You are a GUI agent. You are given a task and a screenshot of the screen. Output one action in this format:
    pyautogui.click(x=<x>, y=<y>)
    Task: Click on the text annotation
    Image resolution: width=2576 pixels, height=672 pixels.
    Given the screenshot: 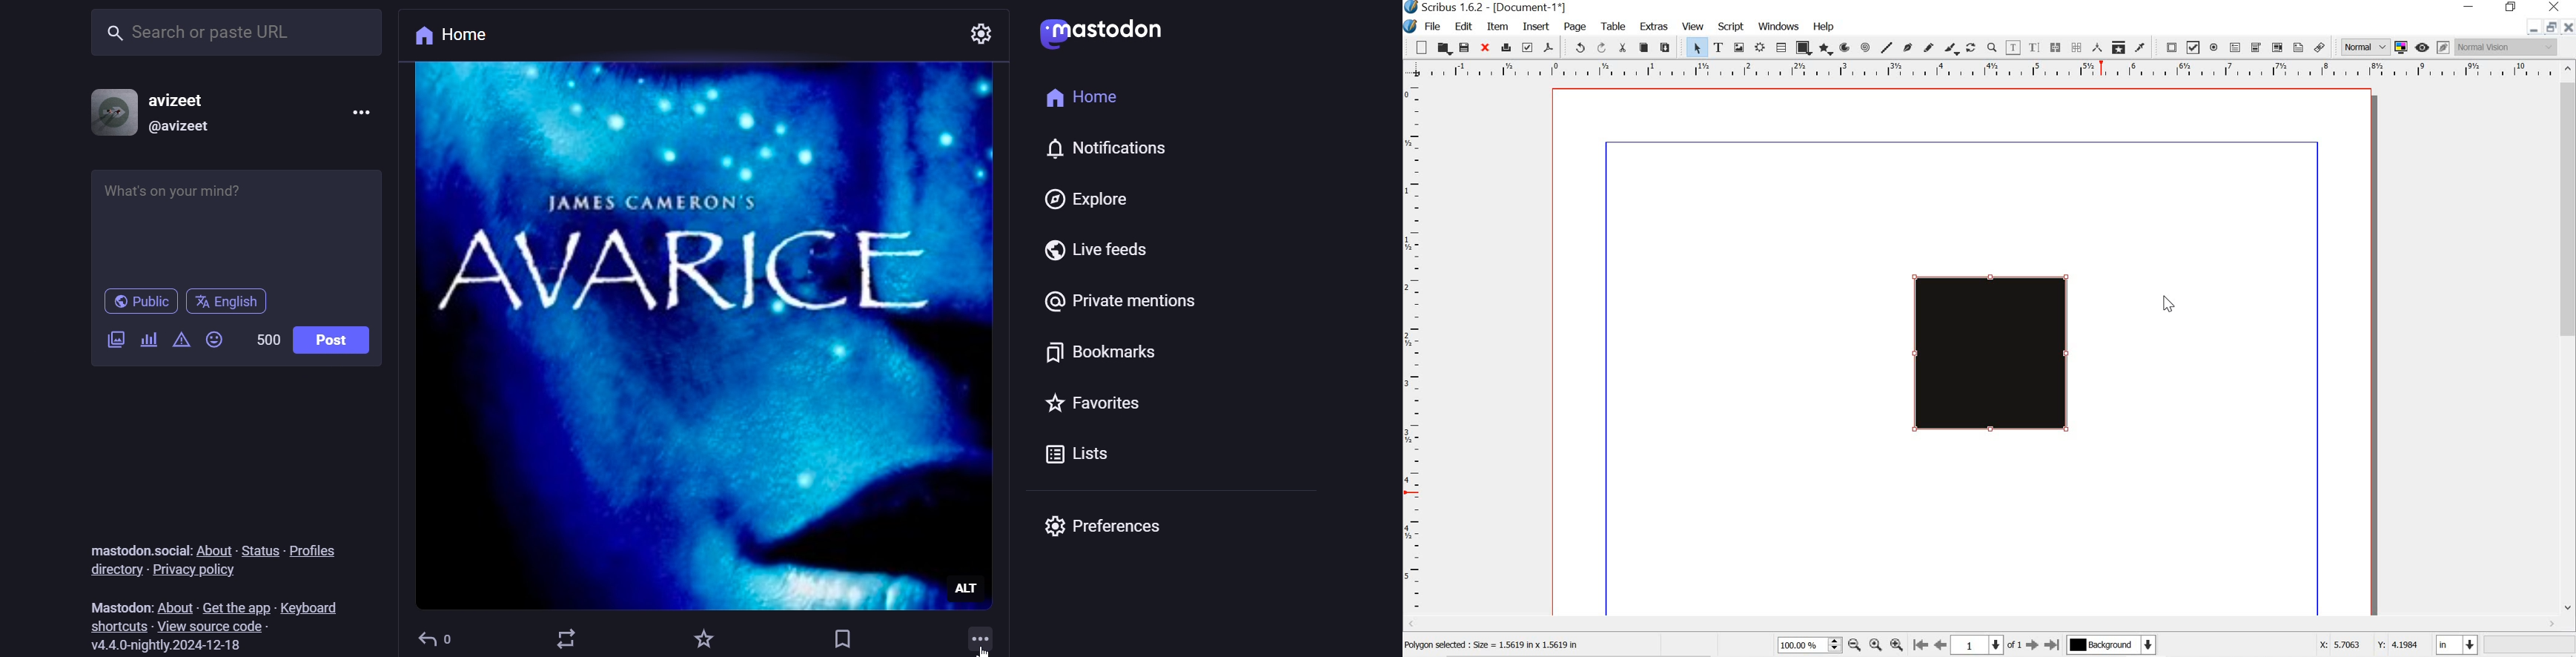 What is the action you would take?
    pyautogui.click(x=2298, y=47)
    